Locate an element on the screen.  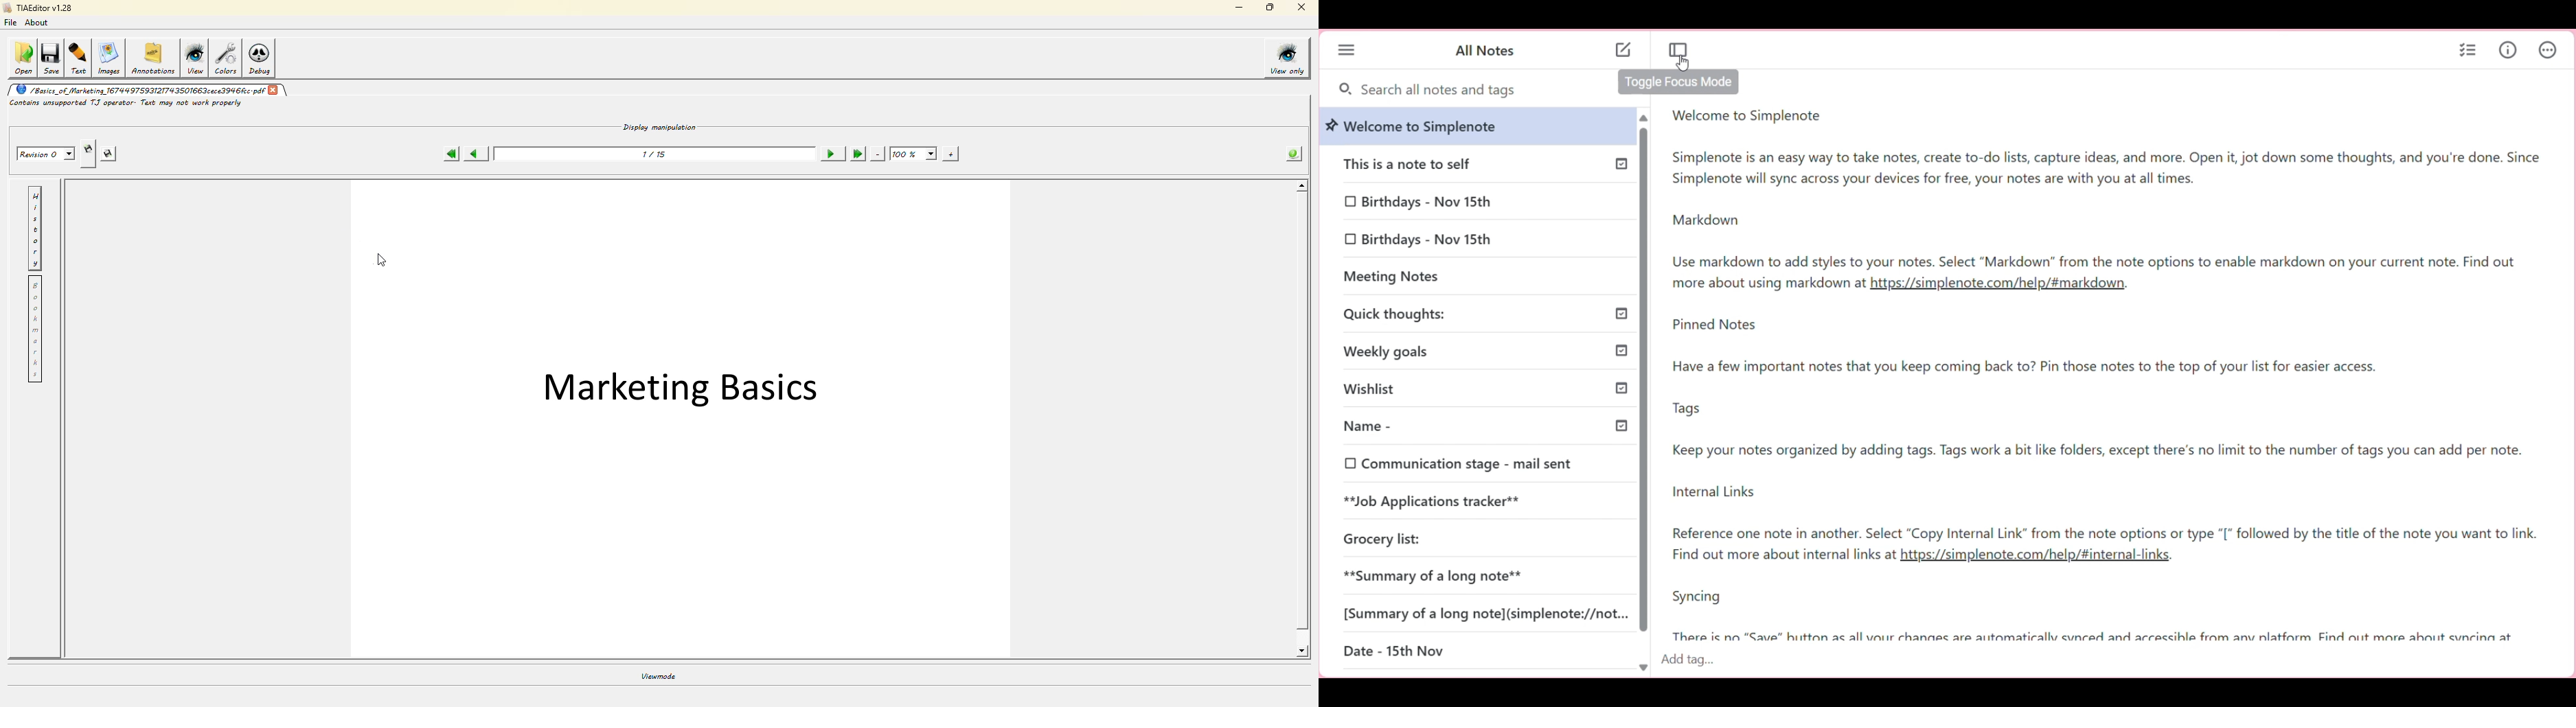
Syncing is located at coordinates (2091, 614).